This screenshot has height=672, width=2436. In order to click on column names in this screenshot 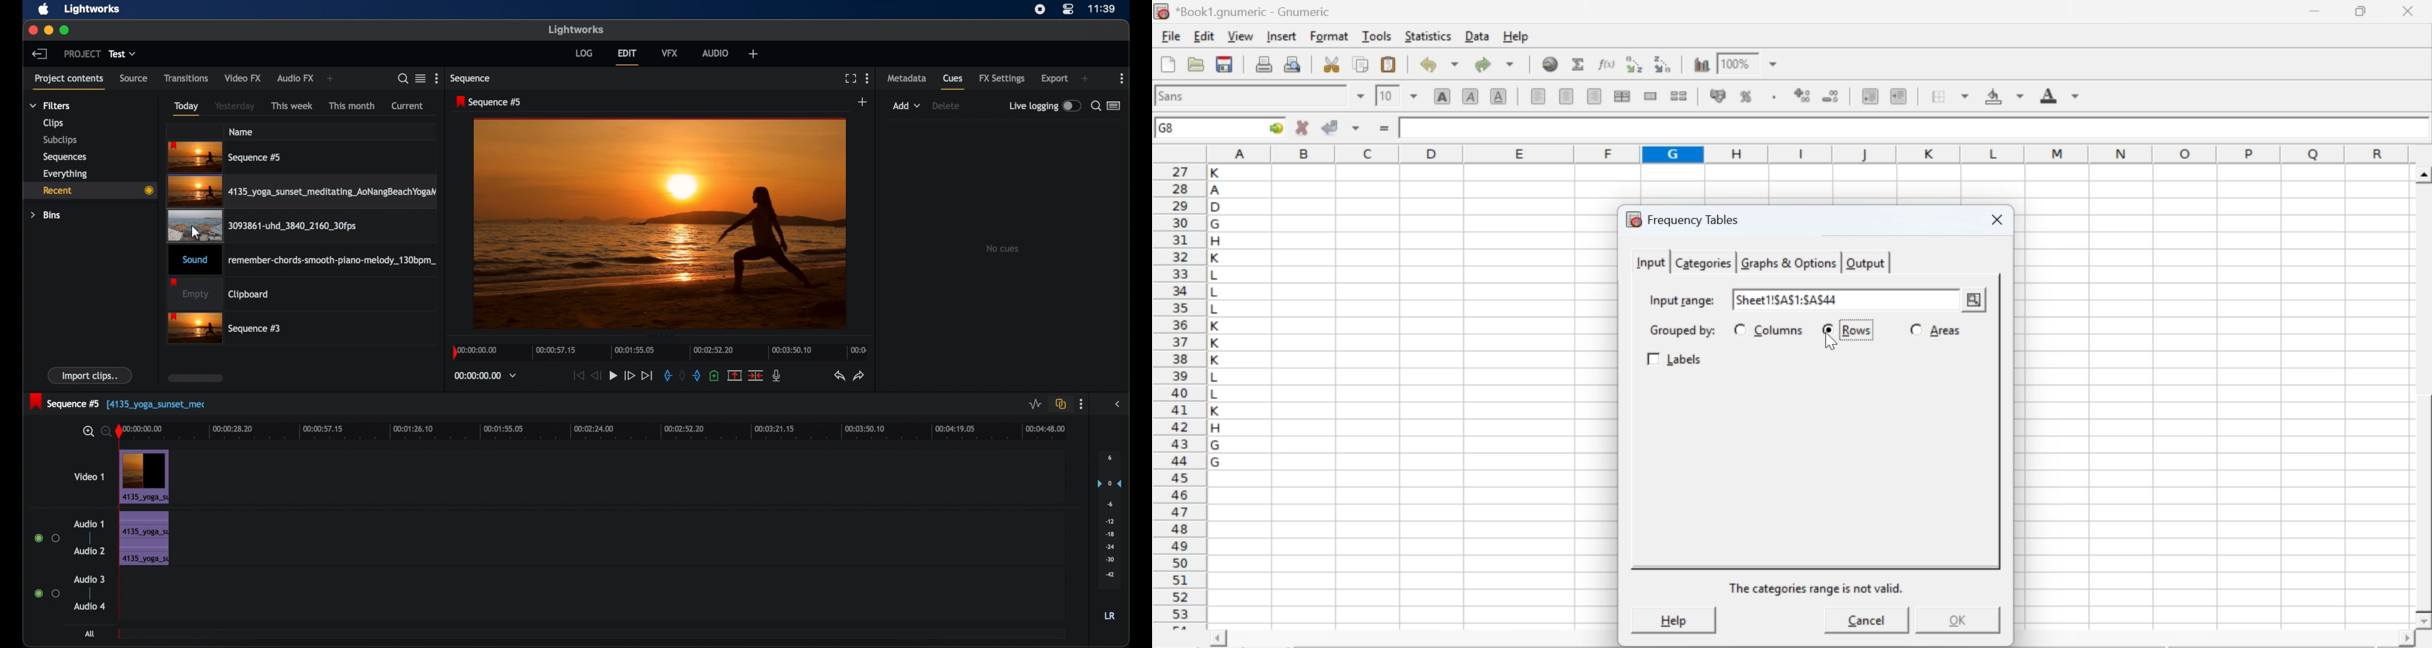, I will do `click(1805, 152)`.